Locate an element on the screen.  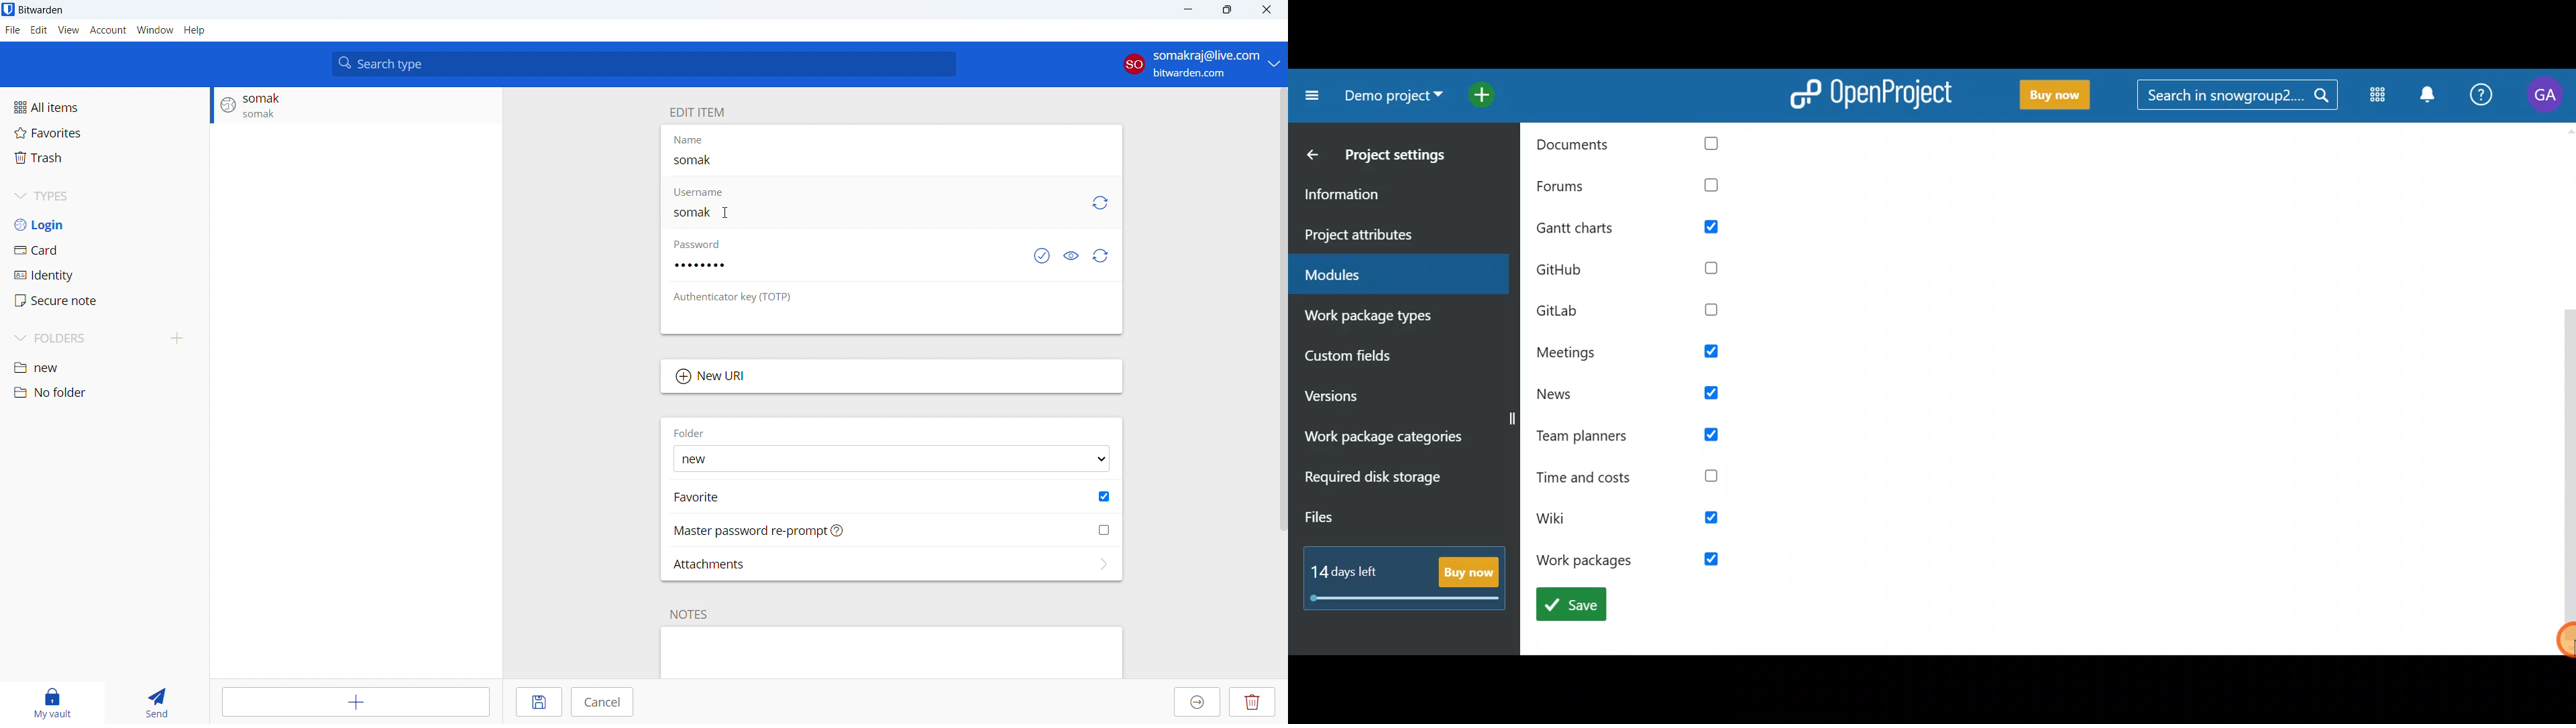
gantt charts is located at coordinates (1639, 229).